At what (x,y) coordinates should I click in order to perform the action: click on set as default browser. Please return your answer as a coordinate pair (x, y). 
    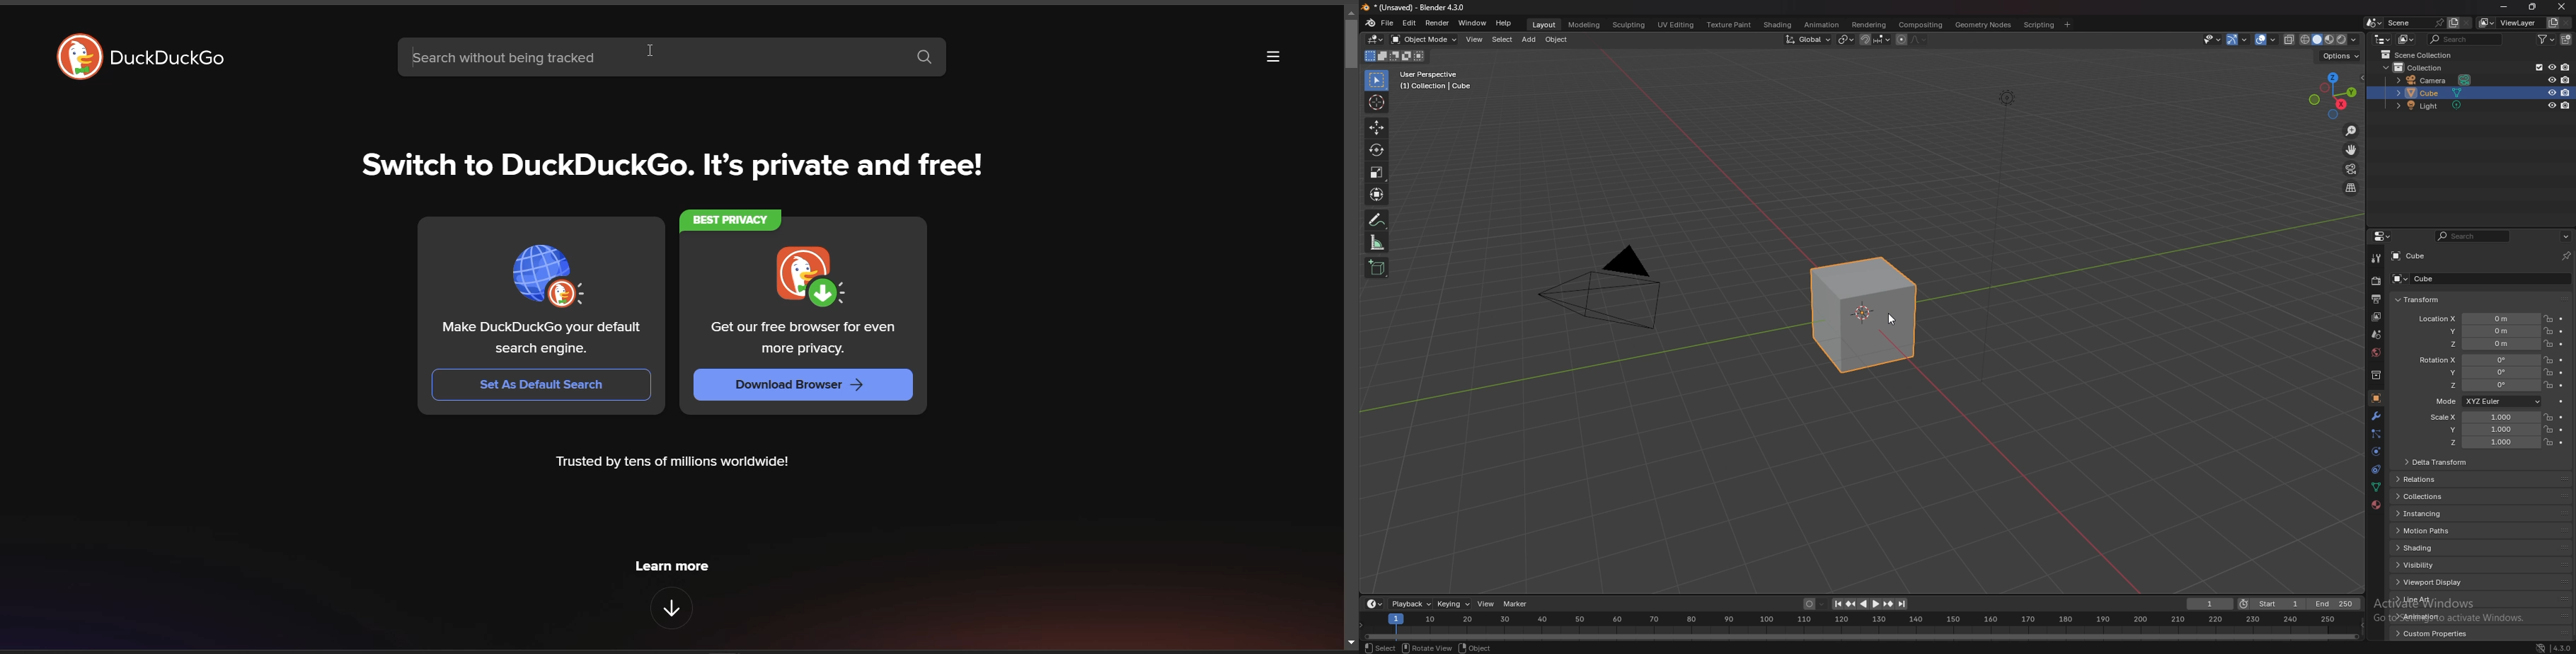
    Looking at the image, I should click on (544, 271).